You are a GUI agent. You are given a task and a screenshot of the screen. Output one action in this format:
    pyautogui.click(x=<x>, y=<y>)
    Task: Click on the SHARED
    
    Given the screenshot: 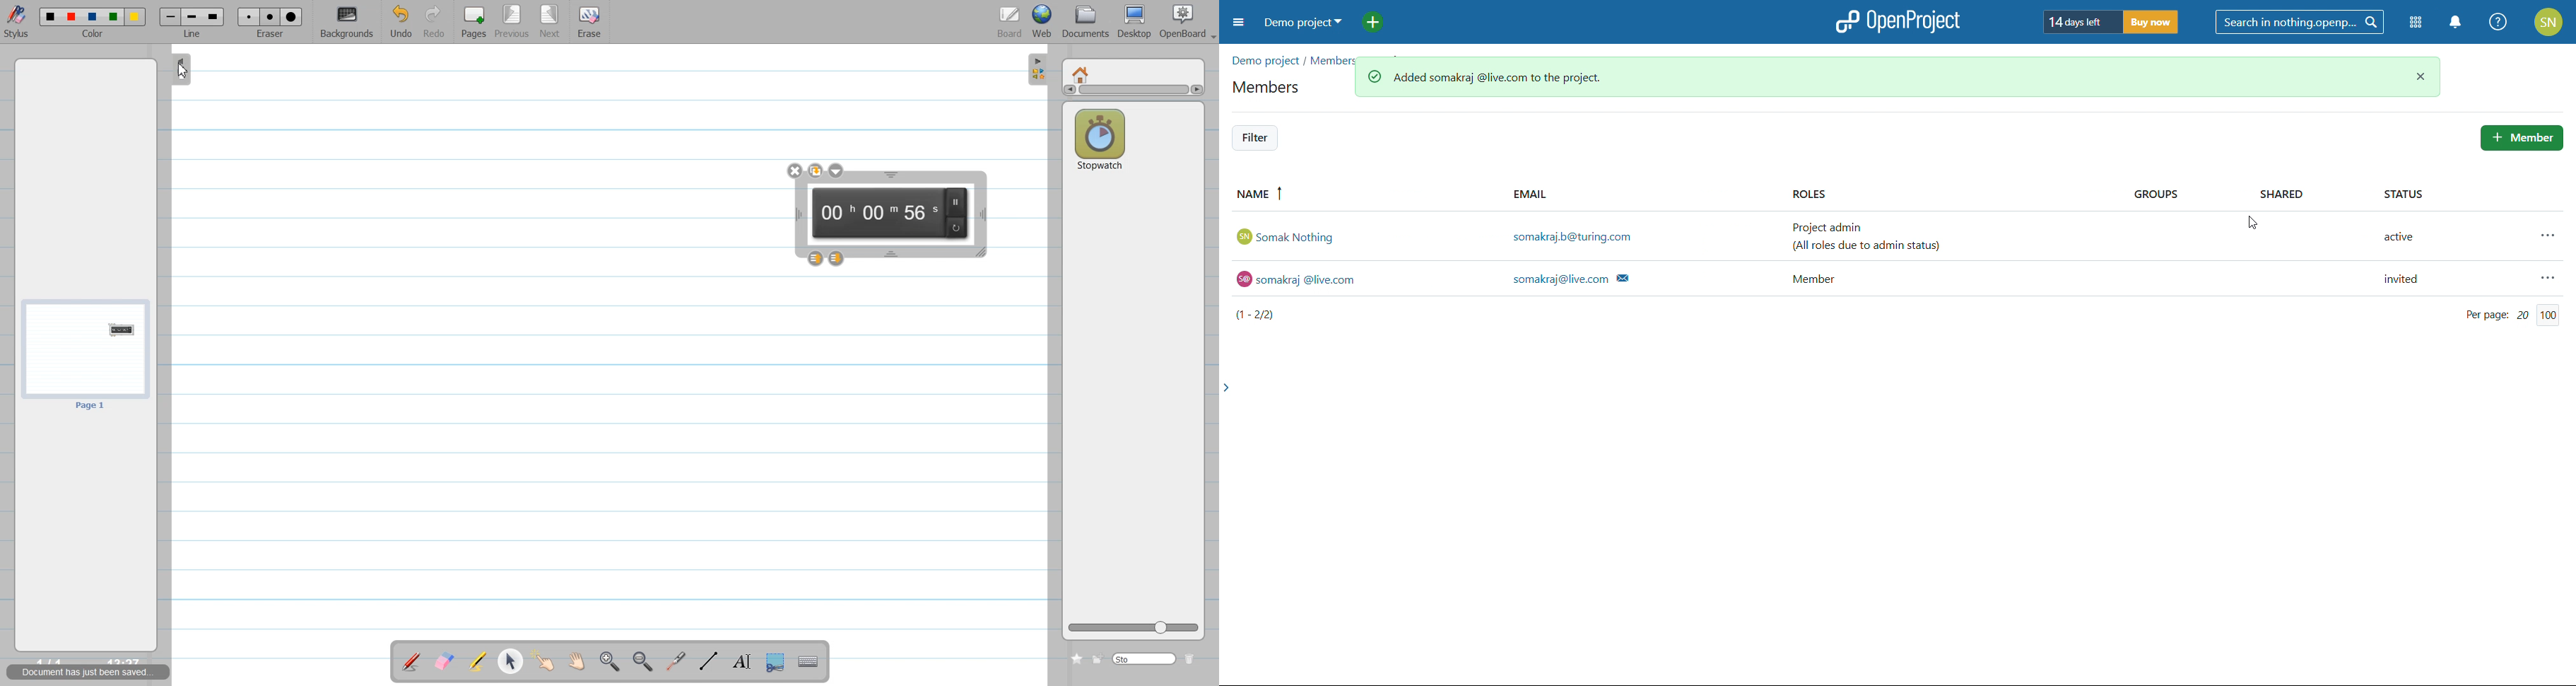 What is the action you would take?
    pyautogui.click(x=2275, y=194)
    